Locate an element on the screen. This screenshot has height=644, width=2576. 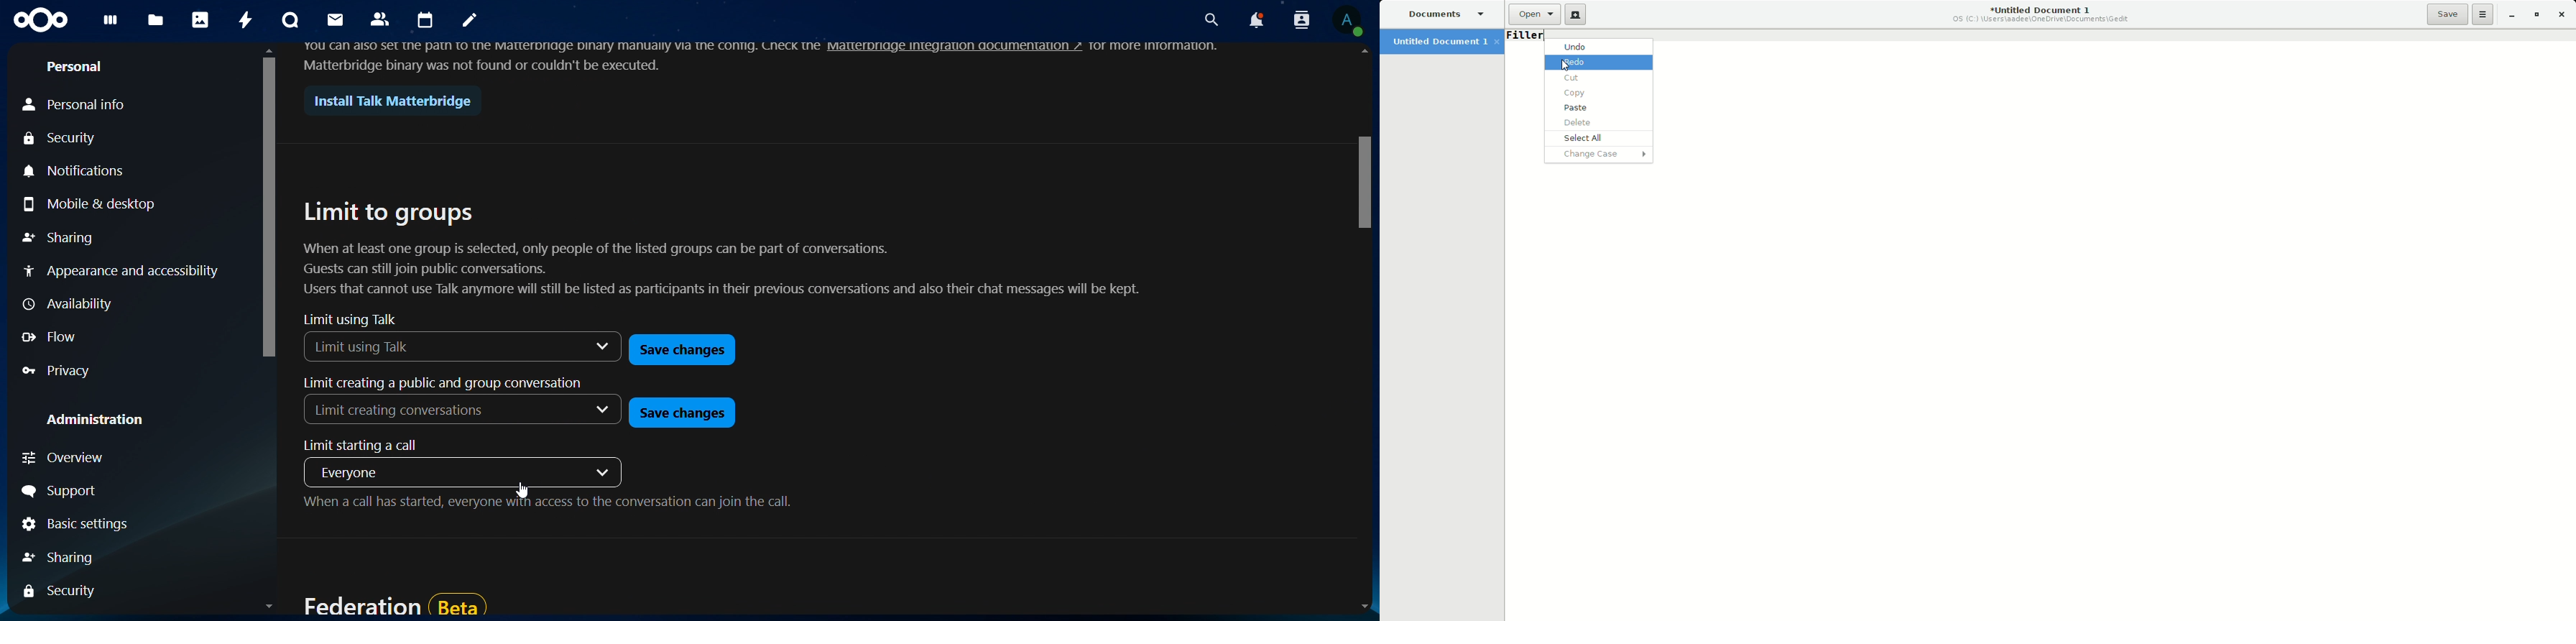
dashboard is located at coordinates (109, 23).